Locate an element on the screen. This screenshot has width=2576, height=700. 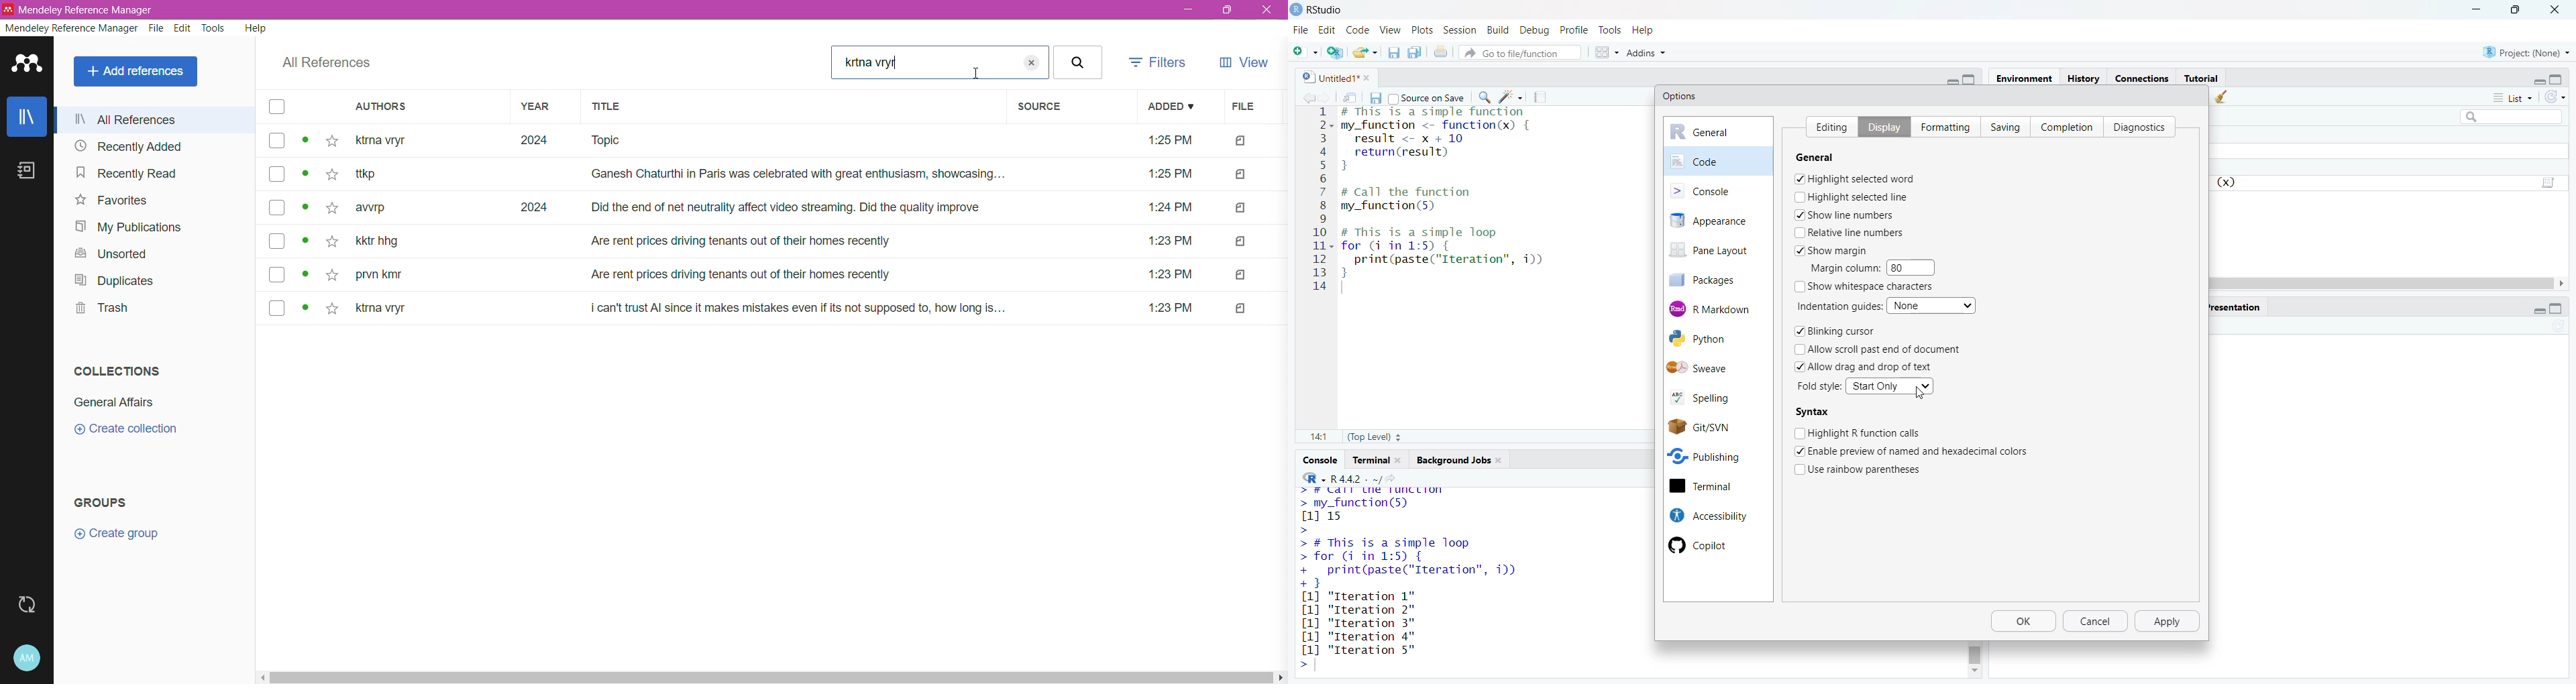
appearance is located at coordinates (1718, 221).